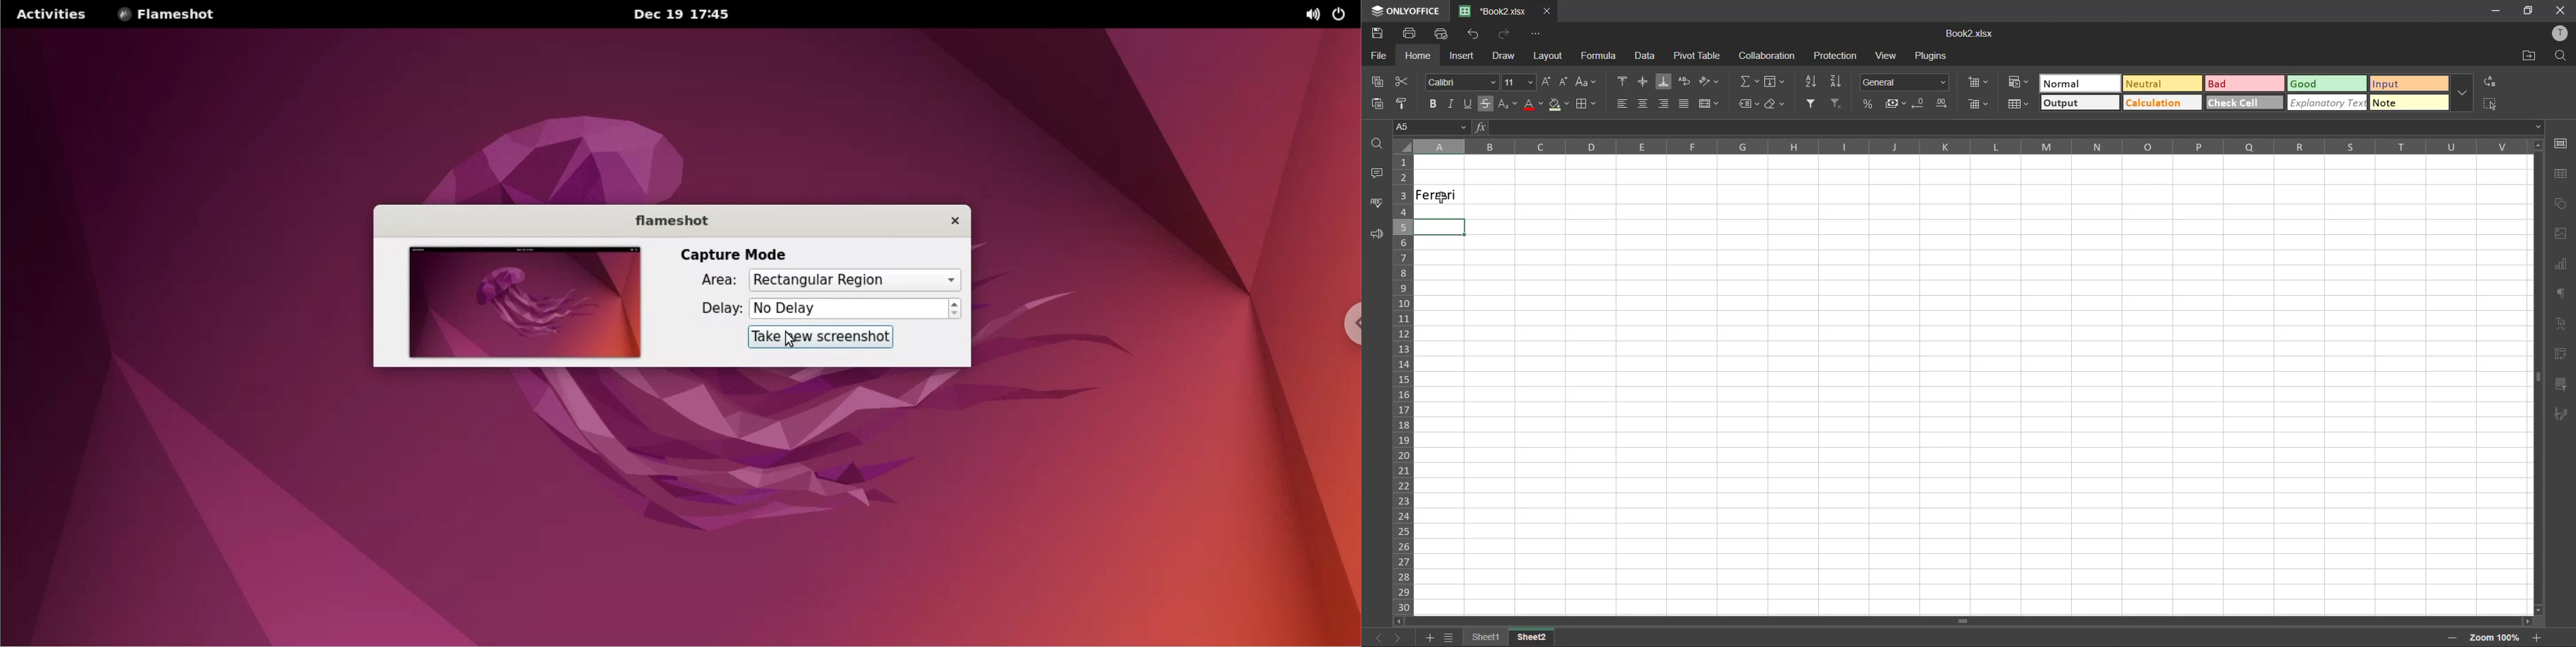 The image size is (2576, 672). Describe the element at coordinates (1374, 236) in the screenshot. I see `feedback` at that location.